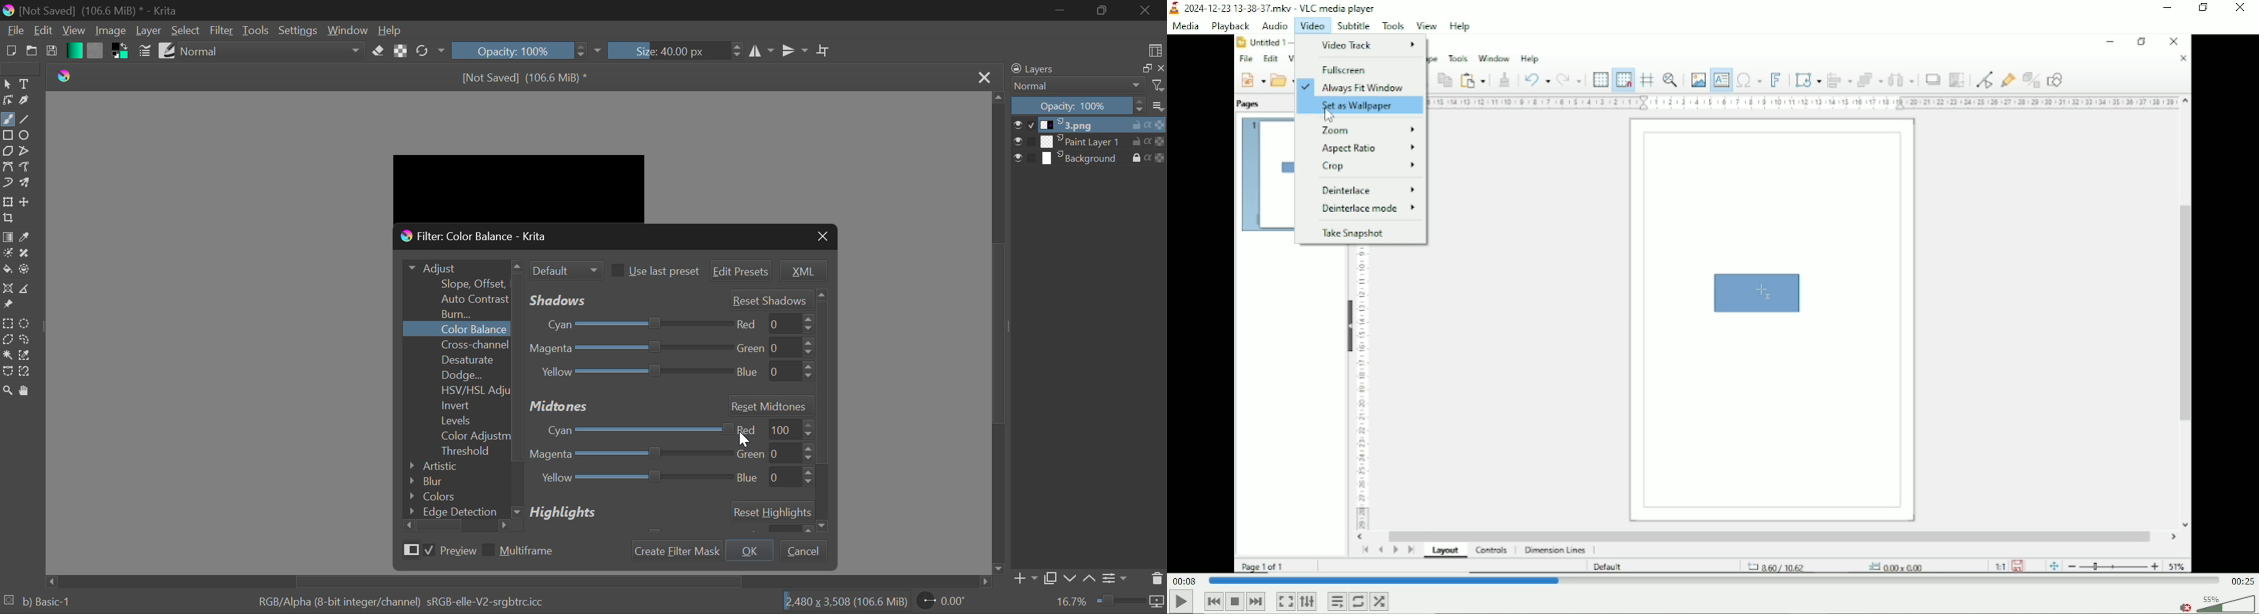 This screenshot has height=616, width=2268. I want to click on Background, so click(1089, 160).